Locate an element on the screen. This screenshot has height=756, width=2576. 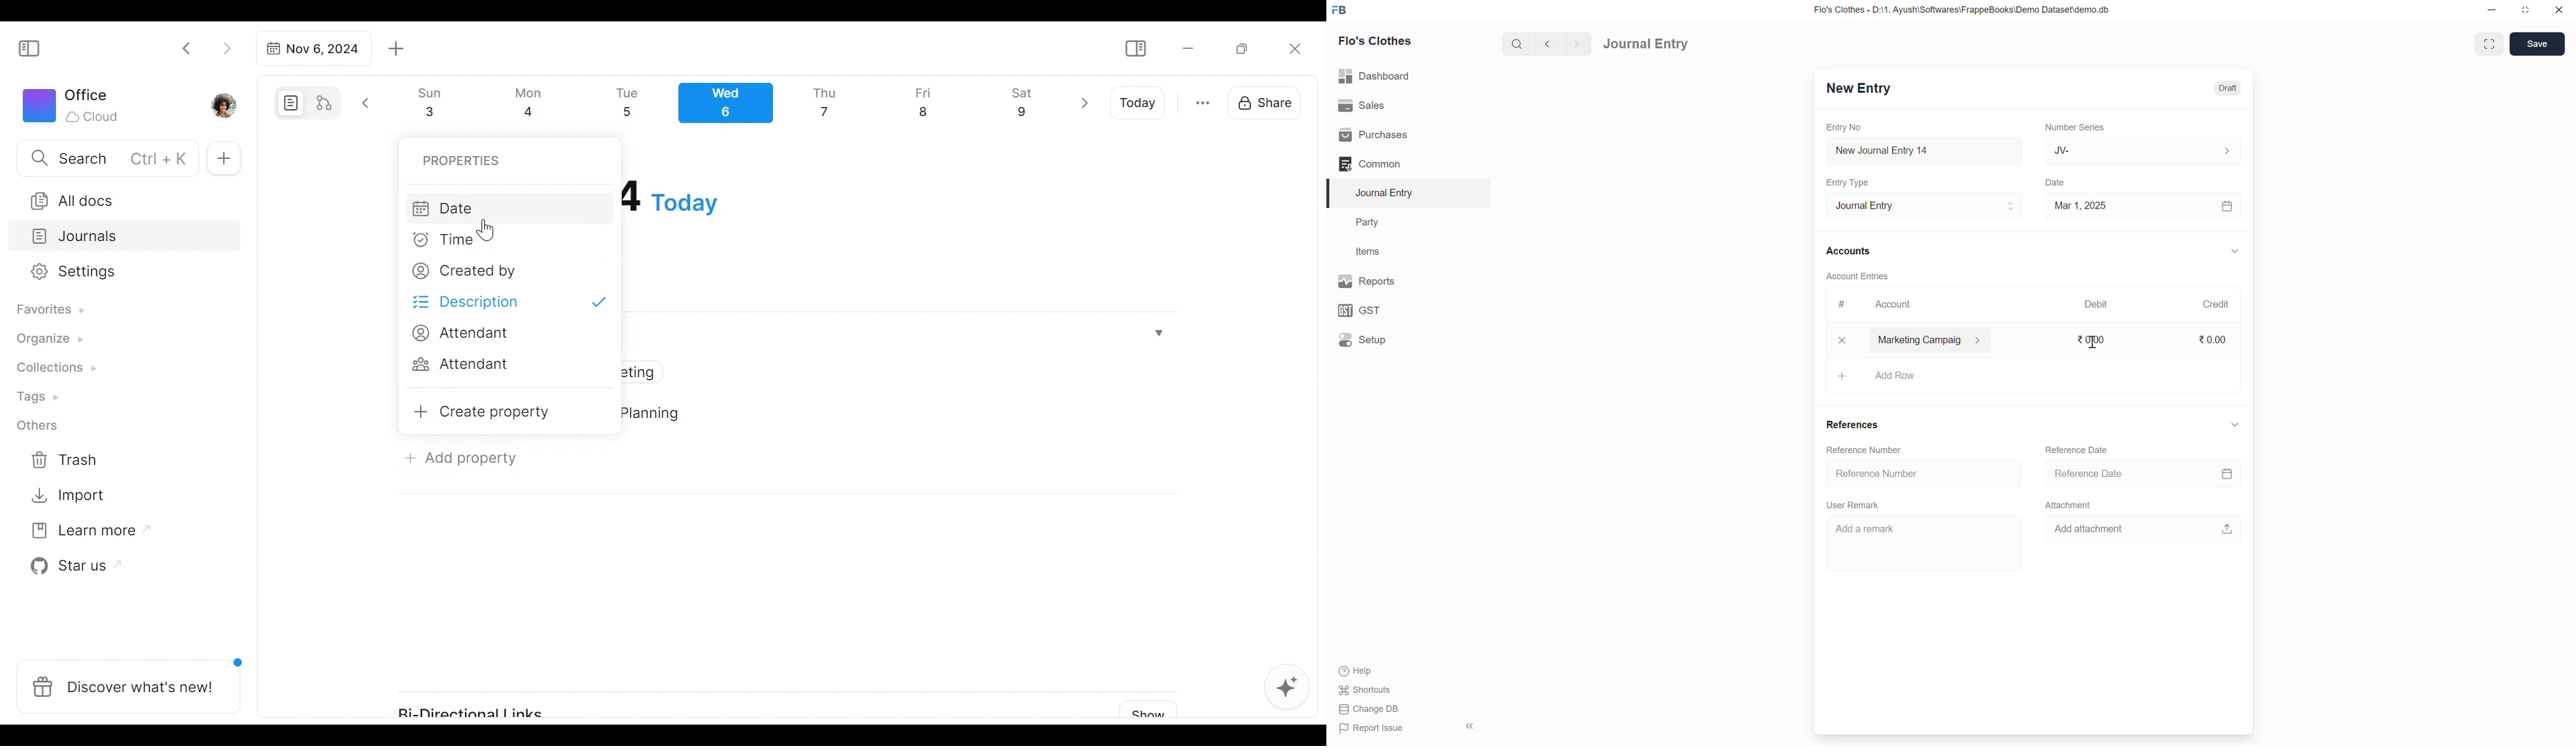
Reference Number is located at coordinates (1878, 473).